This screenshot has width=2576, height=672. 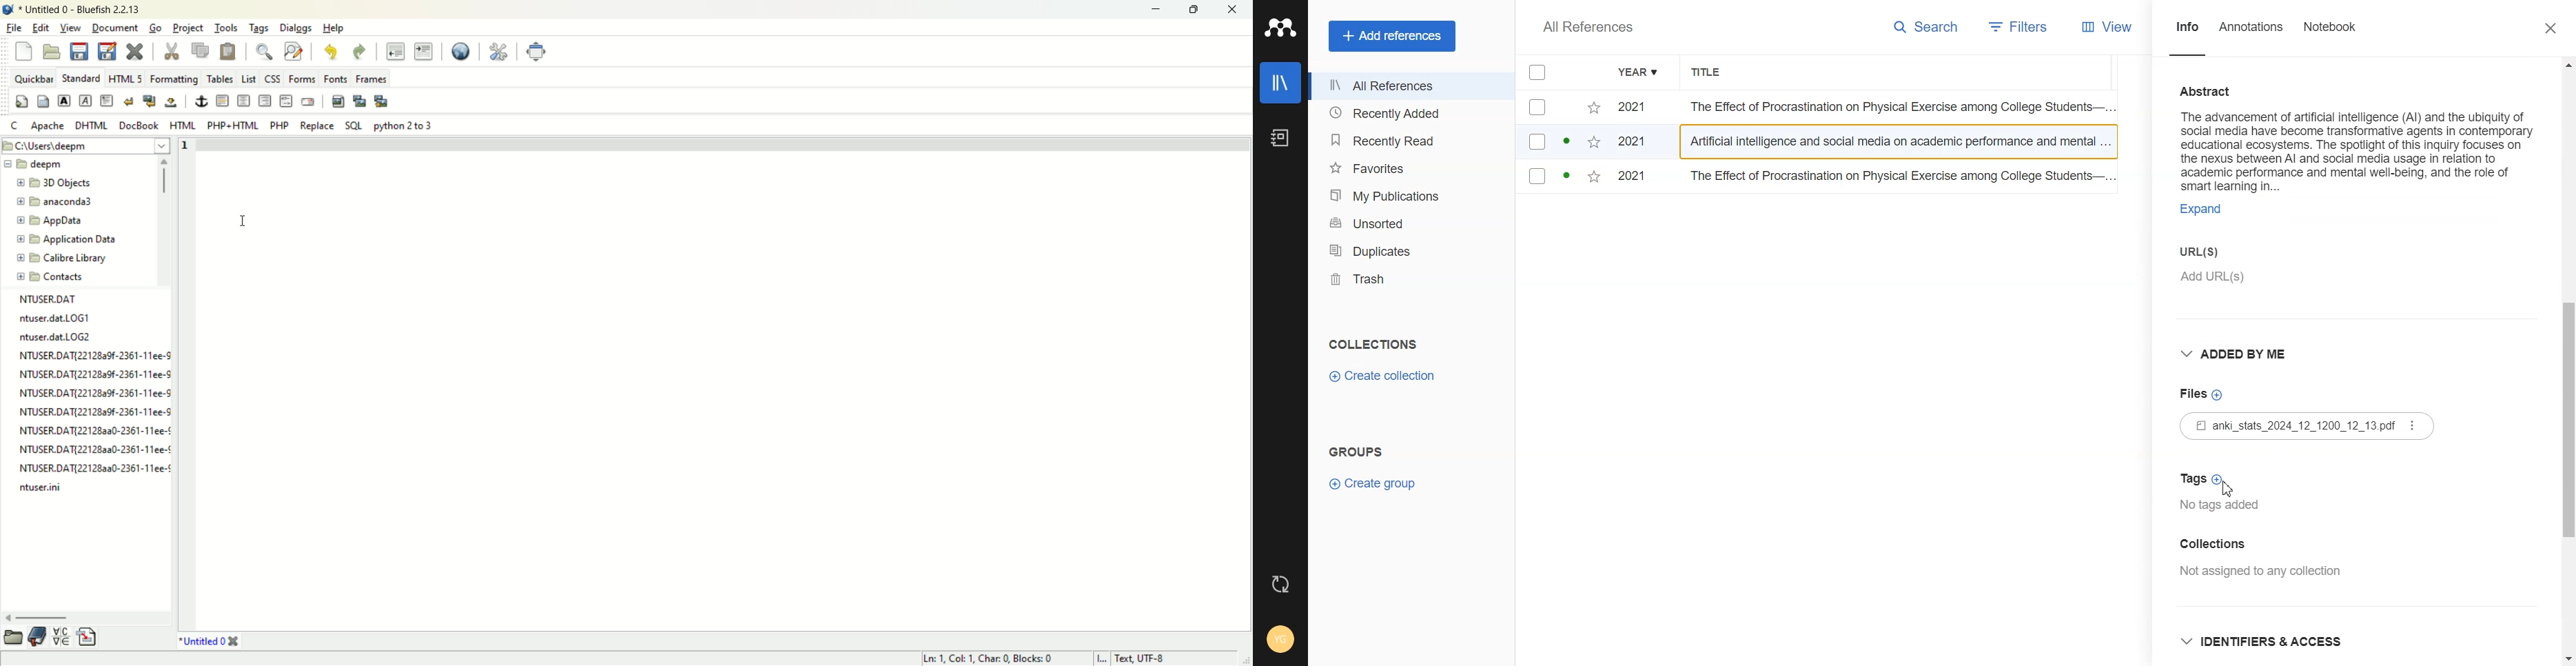 I want to click on paragraph, so click(x=108, y=101).